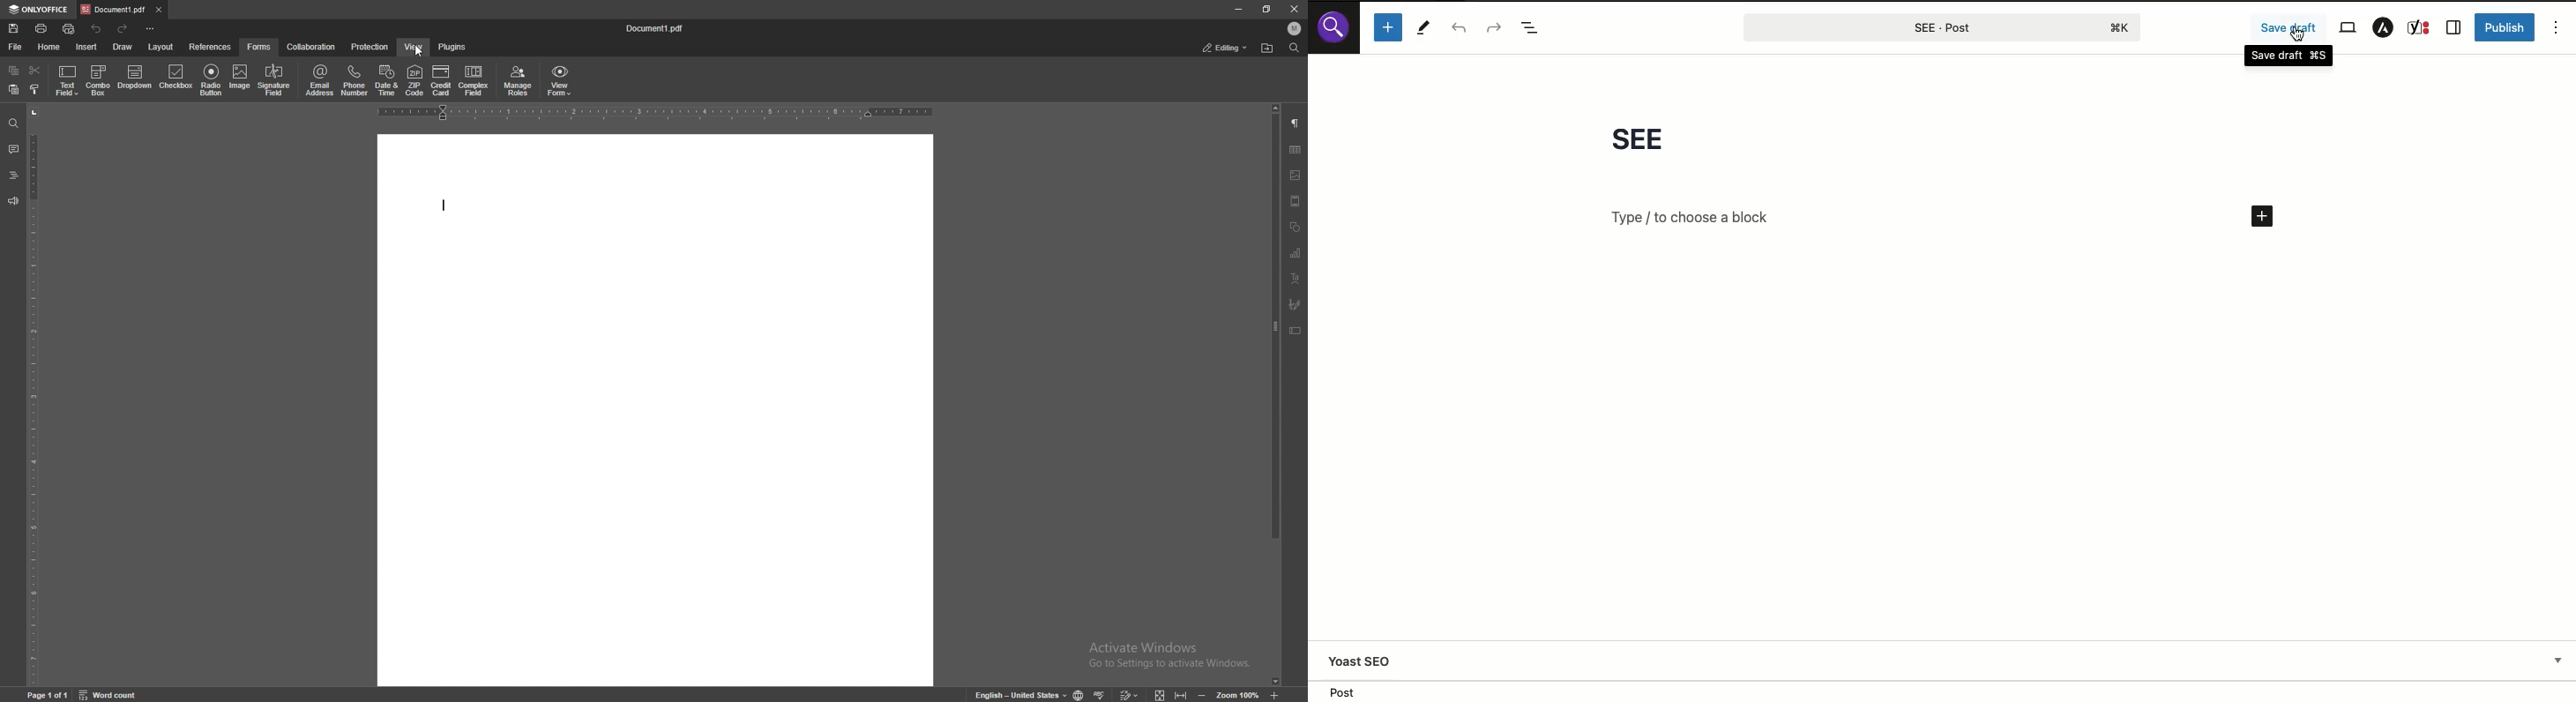  What do you see at coordinates (1696, 217) in the screenshot?
I see `Add new block` at bounding box center [1696, 217].